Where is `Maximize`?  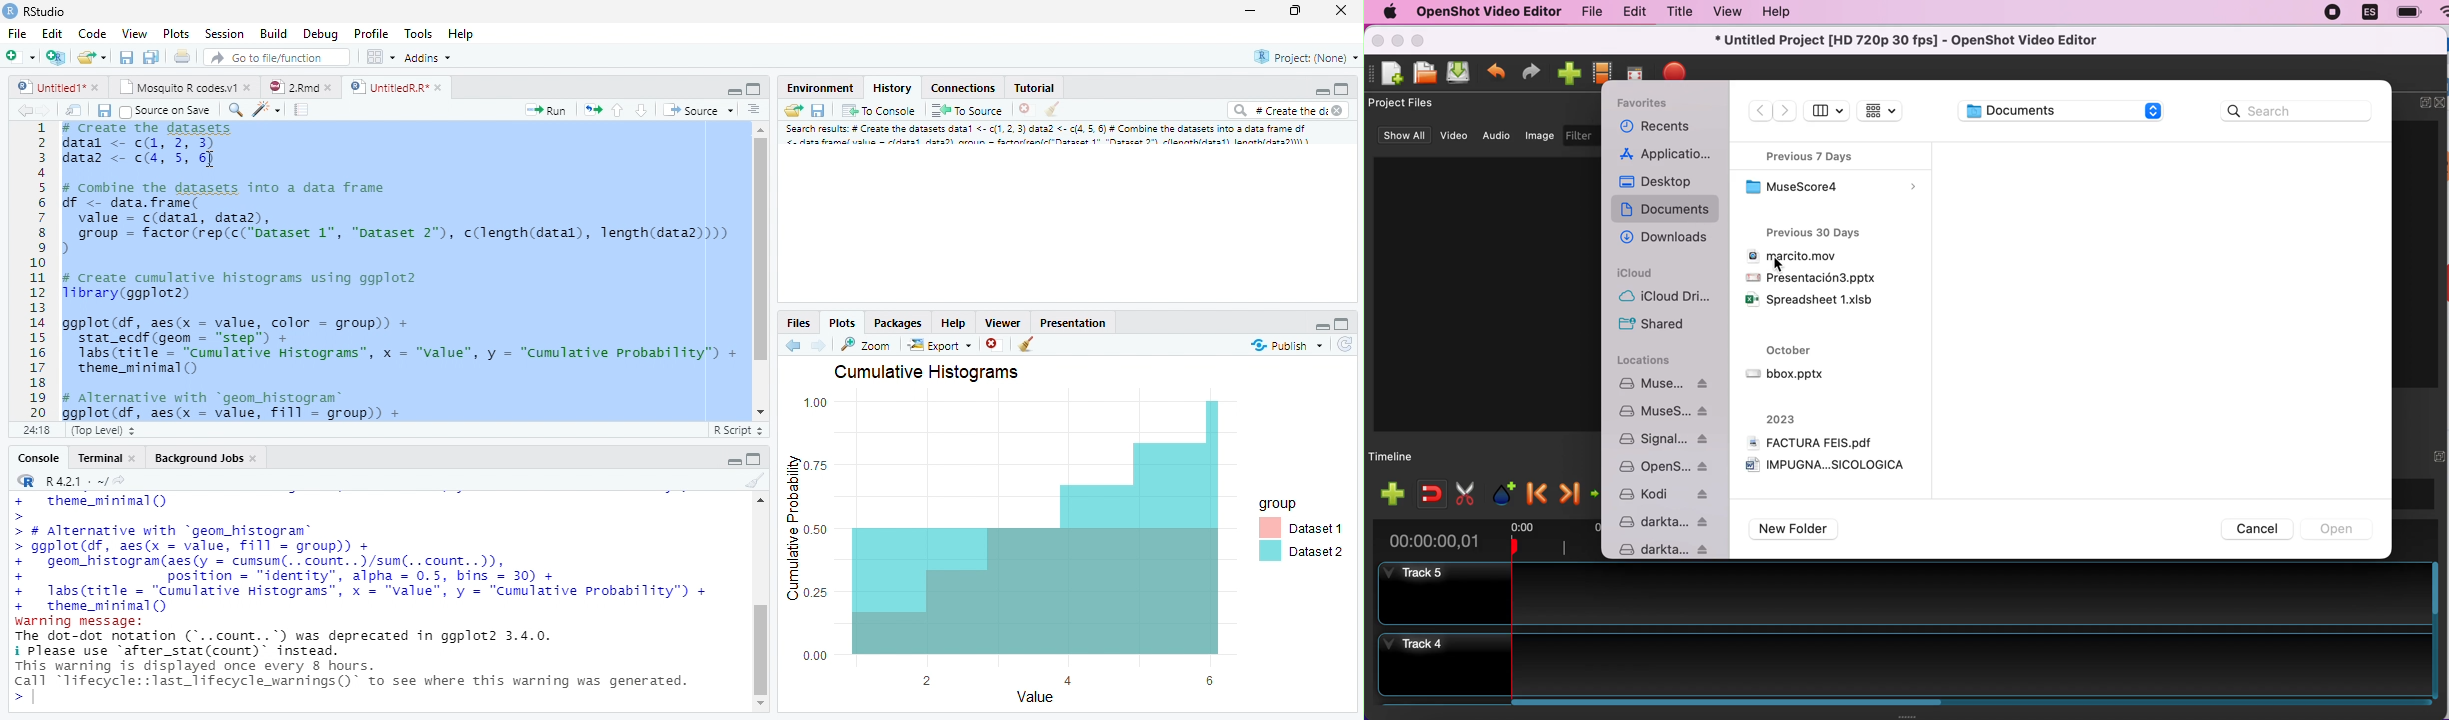 Maximize is located at coordinates (1294, 11).